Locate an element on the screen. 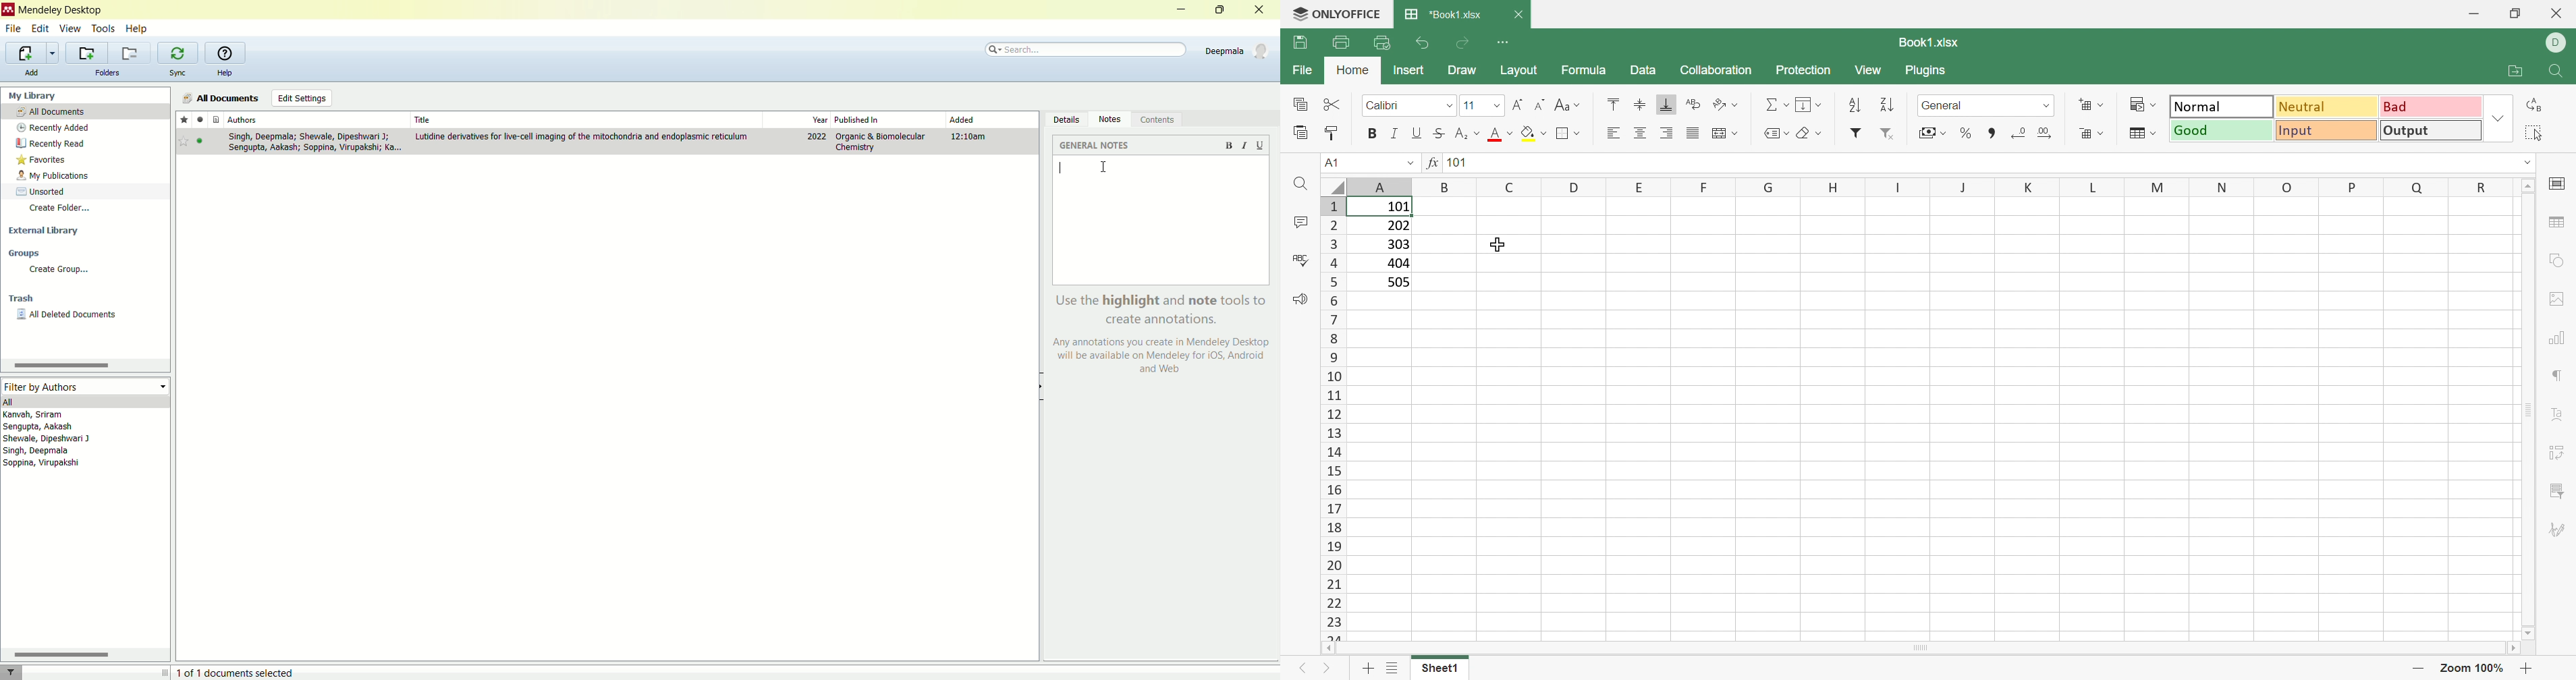 This screenshot has height=700, width=2576. cell settings is located at coordinates (2558, 183).